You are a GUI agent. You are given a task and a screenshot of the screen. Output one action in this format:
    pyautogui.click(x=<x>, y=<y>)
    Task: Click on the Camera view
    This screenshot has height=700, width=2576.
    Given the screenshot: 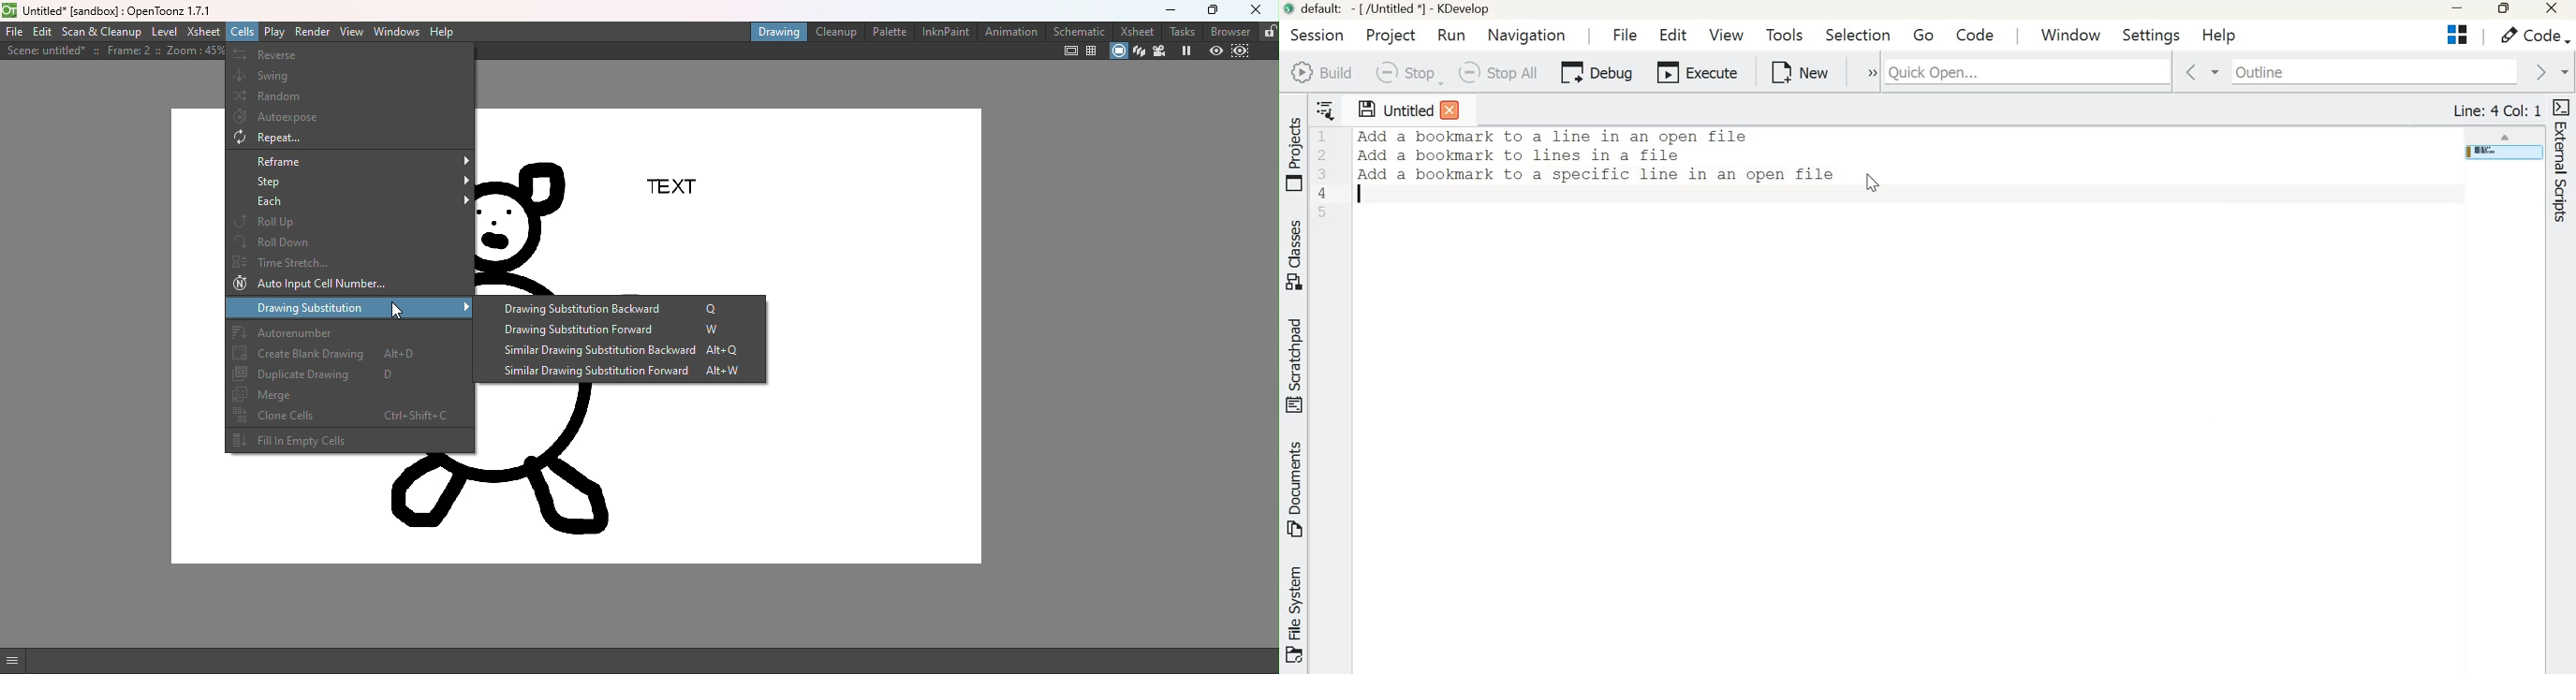 What is the action you would take?
    pyautogui.click(x=1161, y=50)
    